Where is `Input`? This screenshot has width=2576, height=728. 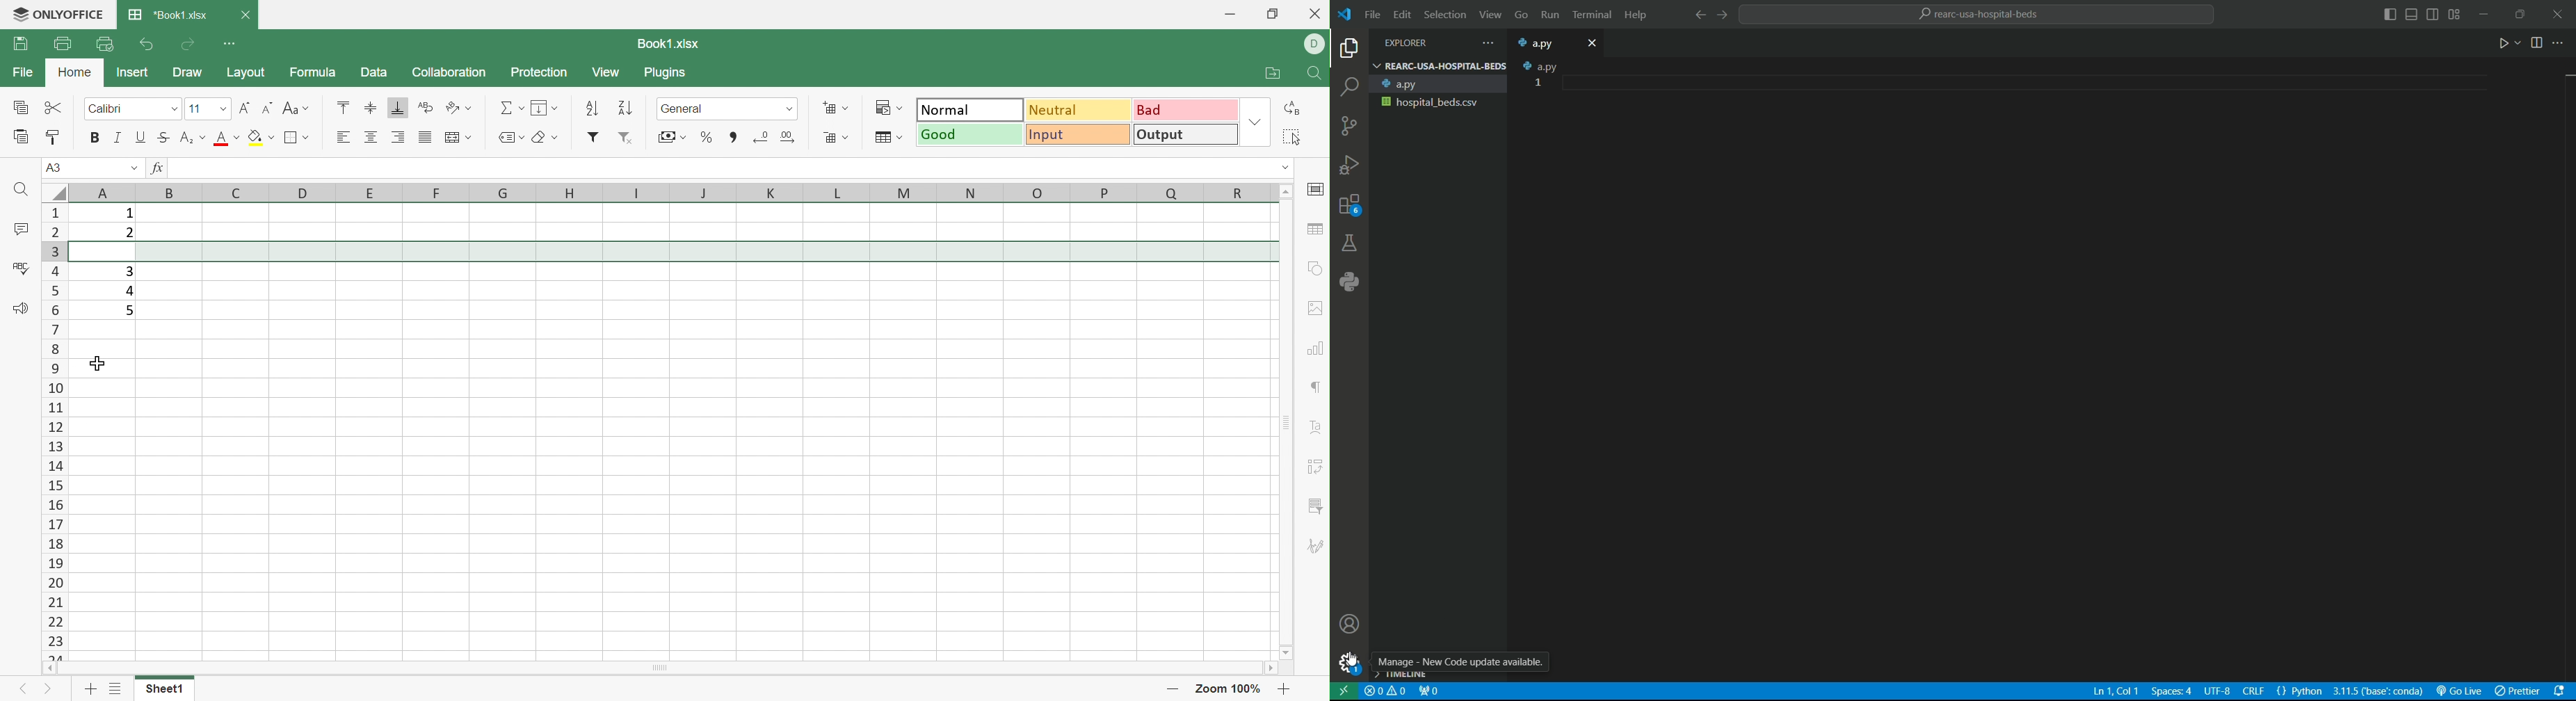 Input is located at coordinates (1078, 134).